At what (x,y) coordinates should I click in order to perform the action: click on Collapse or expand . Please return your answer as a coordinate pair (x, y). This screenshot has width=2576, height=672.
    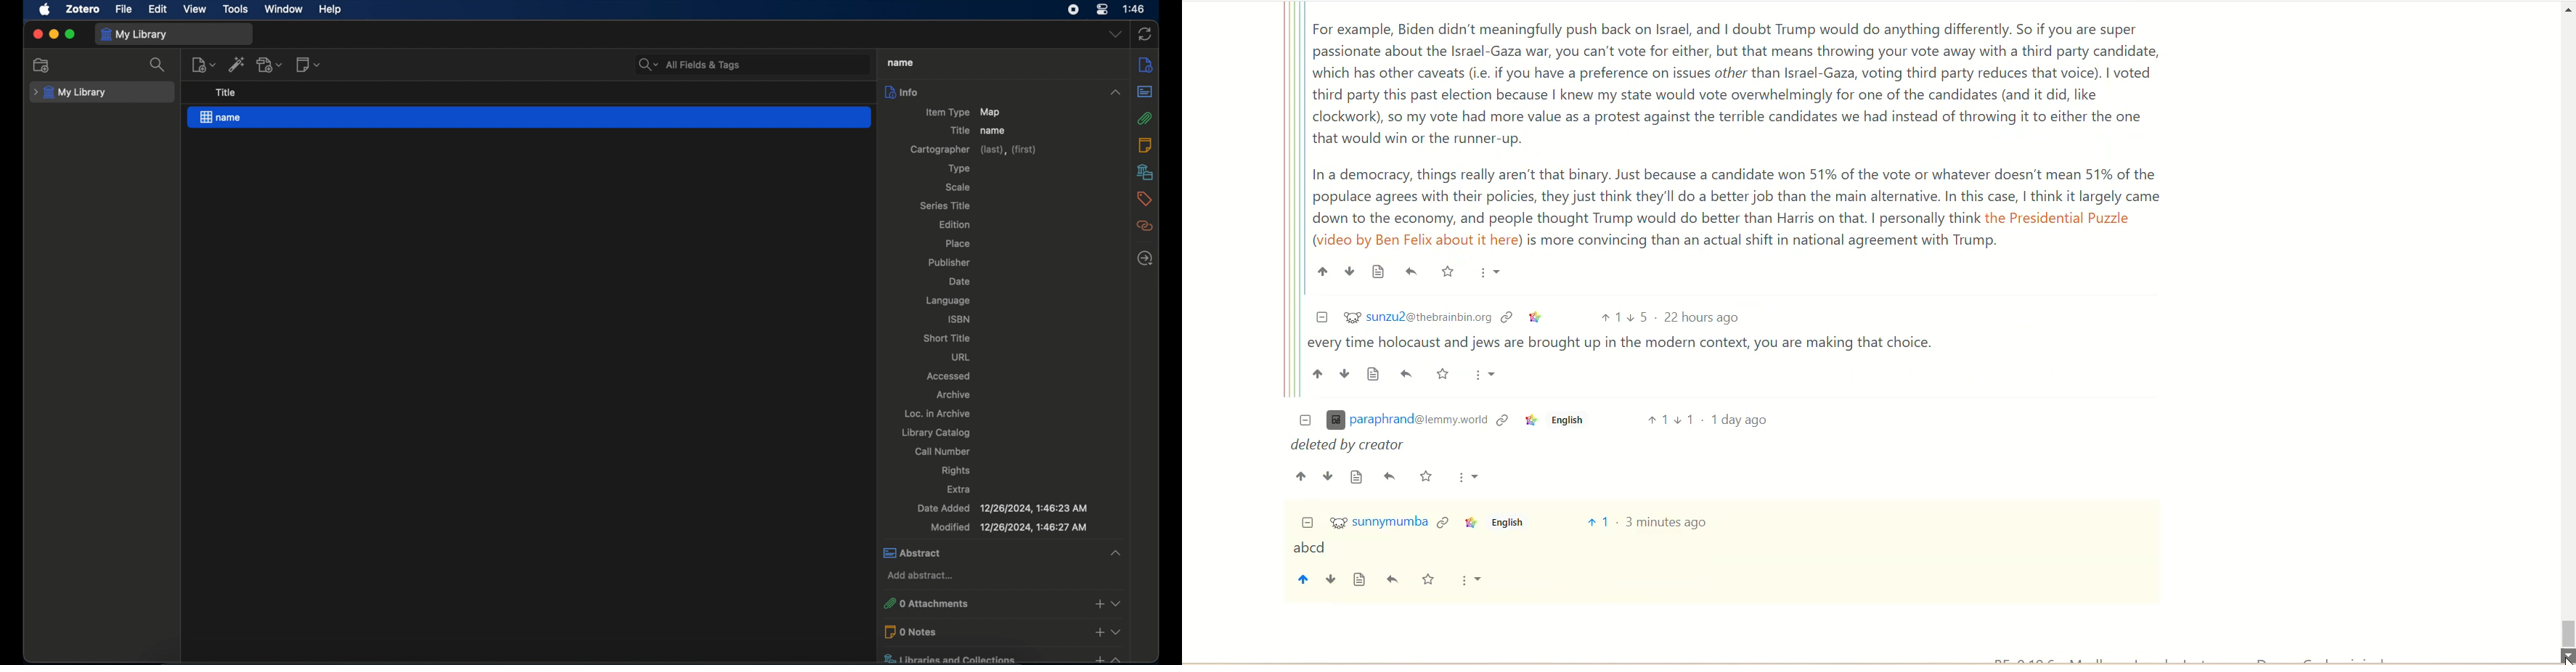
    Looking at the image, I should click on (1115, 552).